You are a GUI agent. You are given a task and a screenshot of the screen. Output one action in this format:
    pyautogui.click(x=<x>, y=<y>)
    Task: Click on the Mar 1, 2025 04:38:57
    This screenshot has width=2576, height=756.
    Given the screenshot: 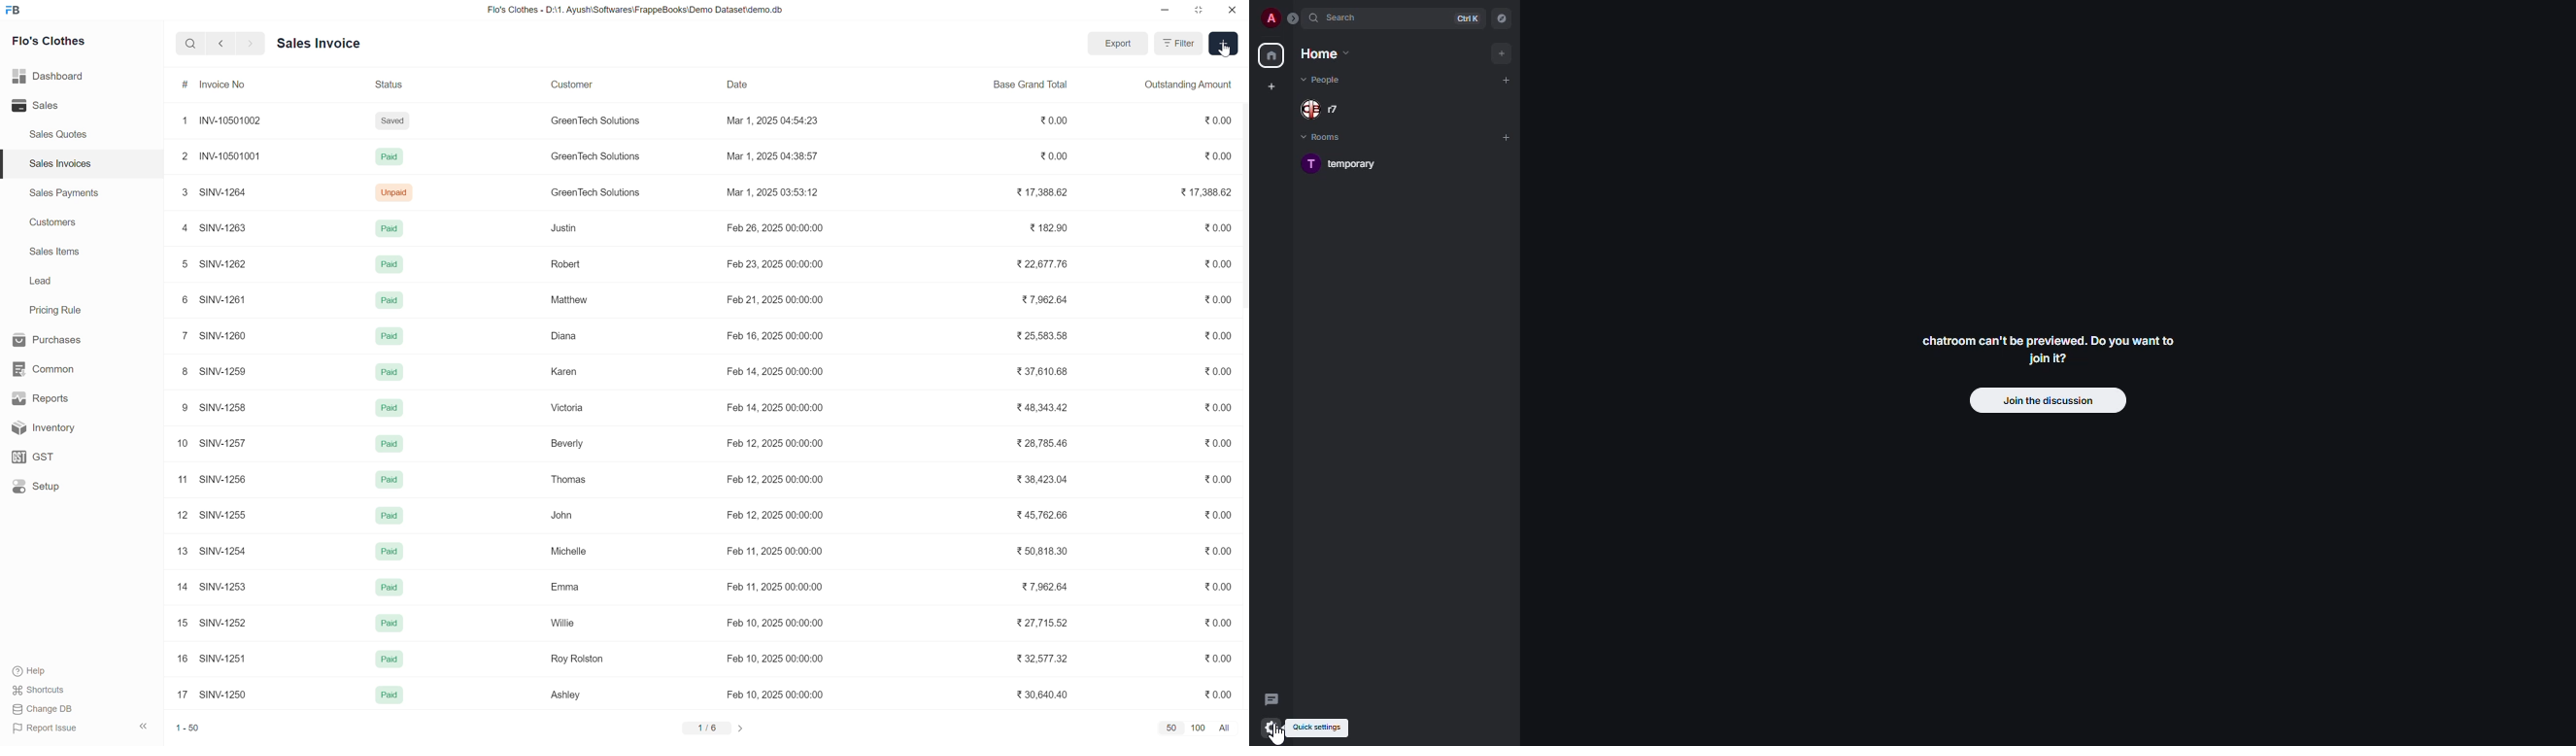 What is the action you would take?
    pyautogui.click(x=775, y=158)
    